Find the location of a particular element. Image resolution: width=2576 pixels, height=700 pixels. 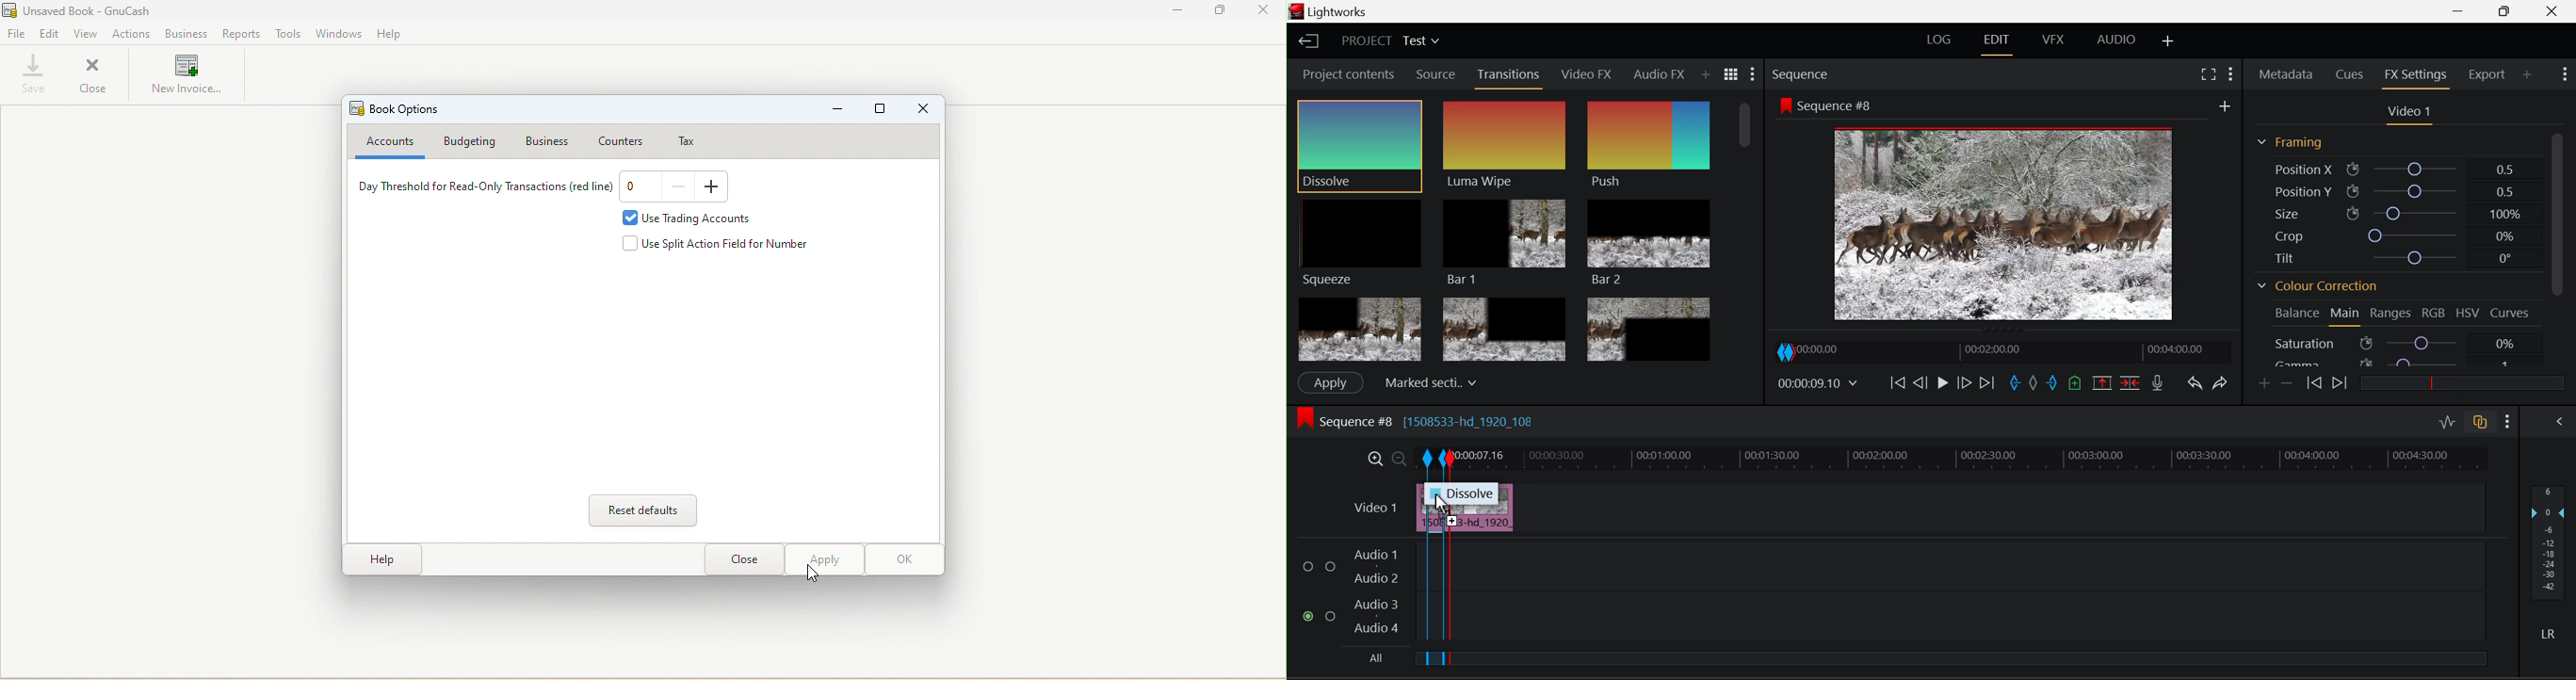

Maximize is located at coordinates (1219, 11).